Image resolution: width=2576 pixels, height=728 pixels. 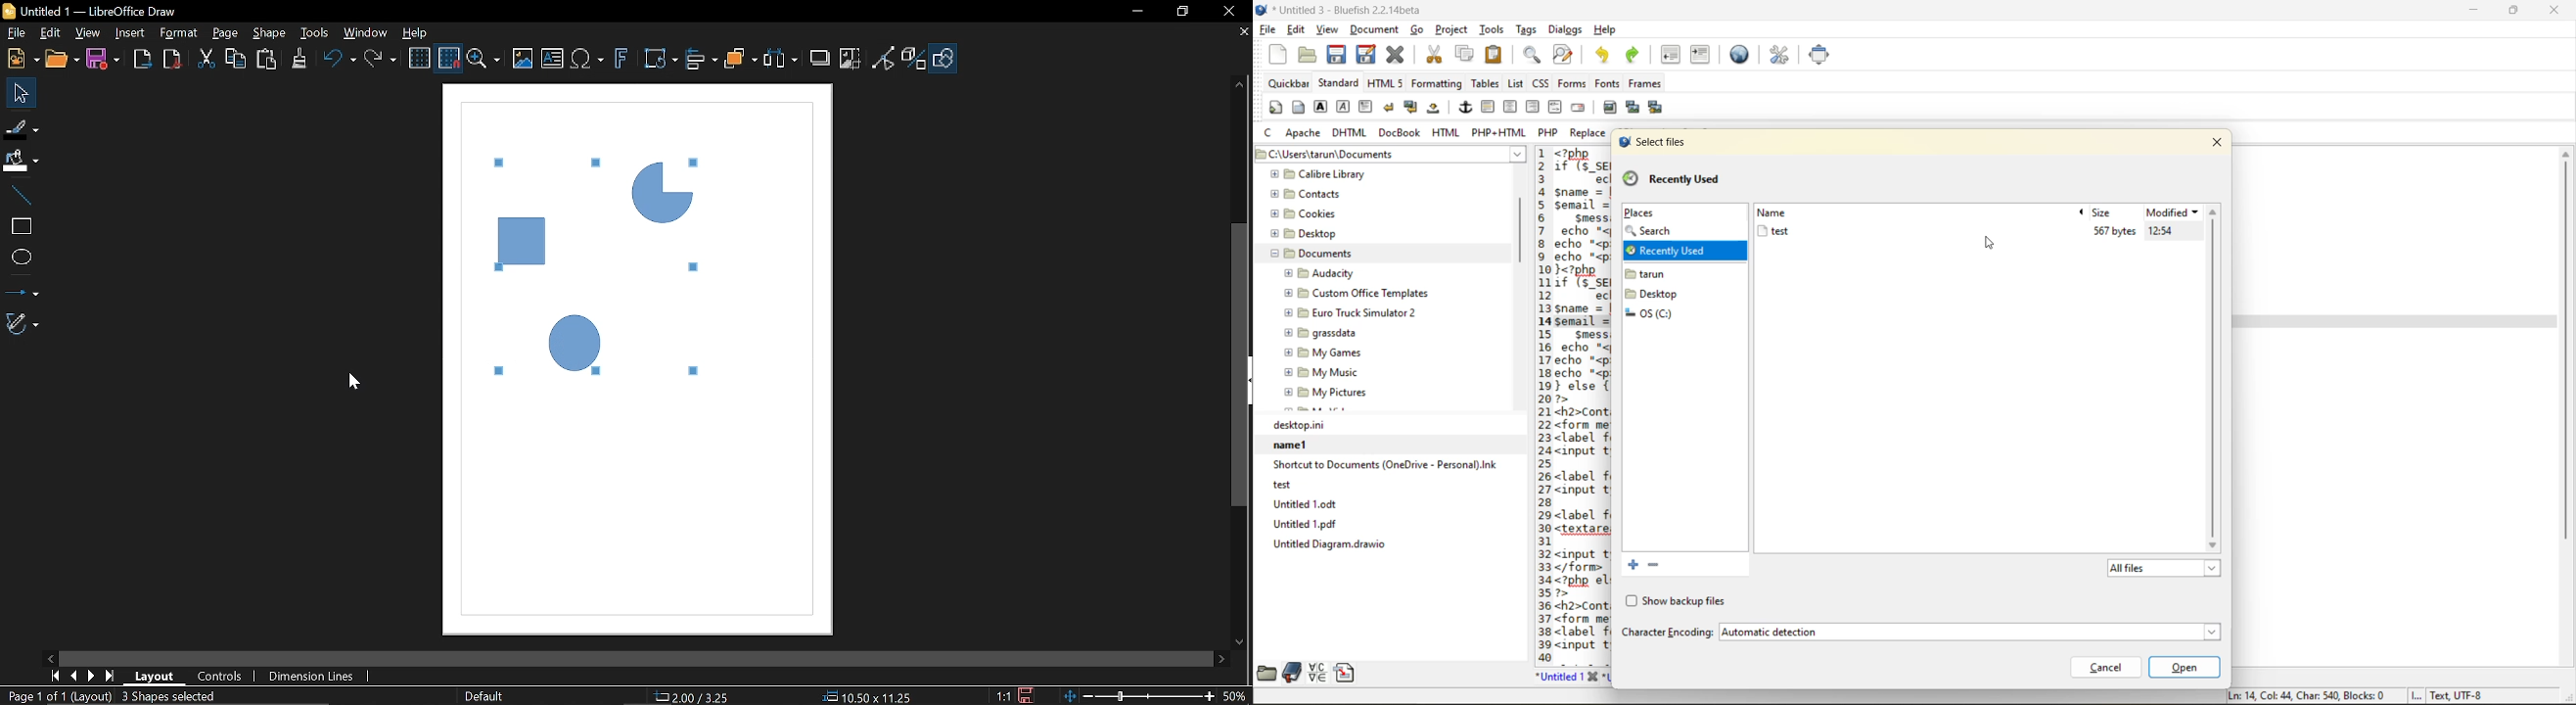 I want to click on New, so click(x=20, y=59).